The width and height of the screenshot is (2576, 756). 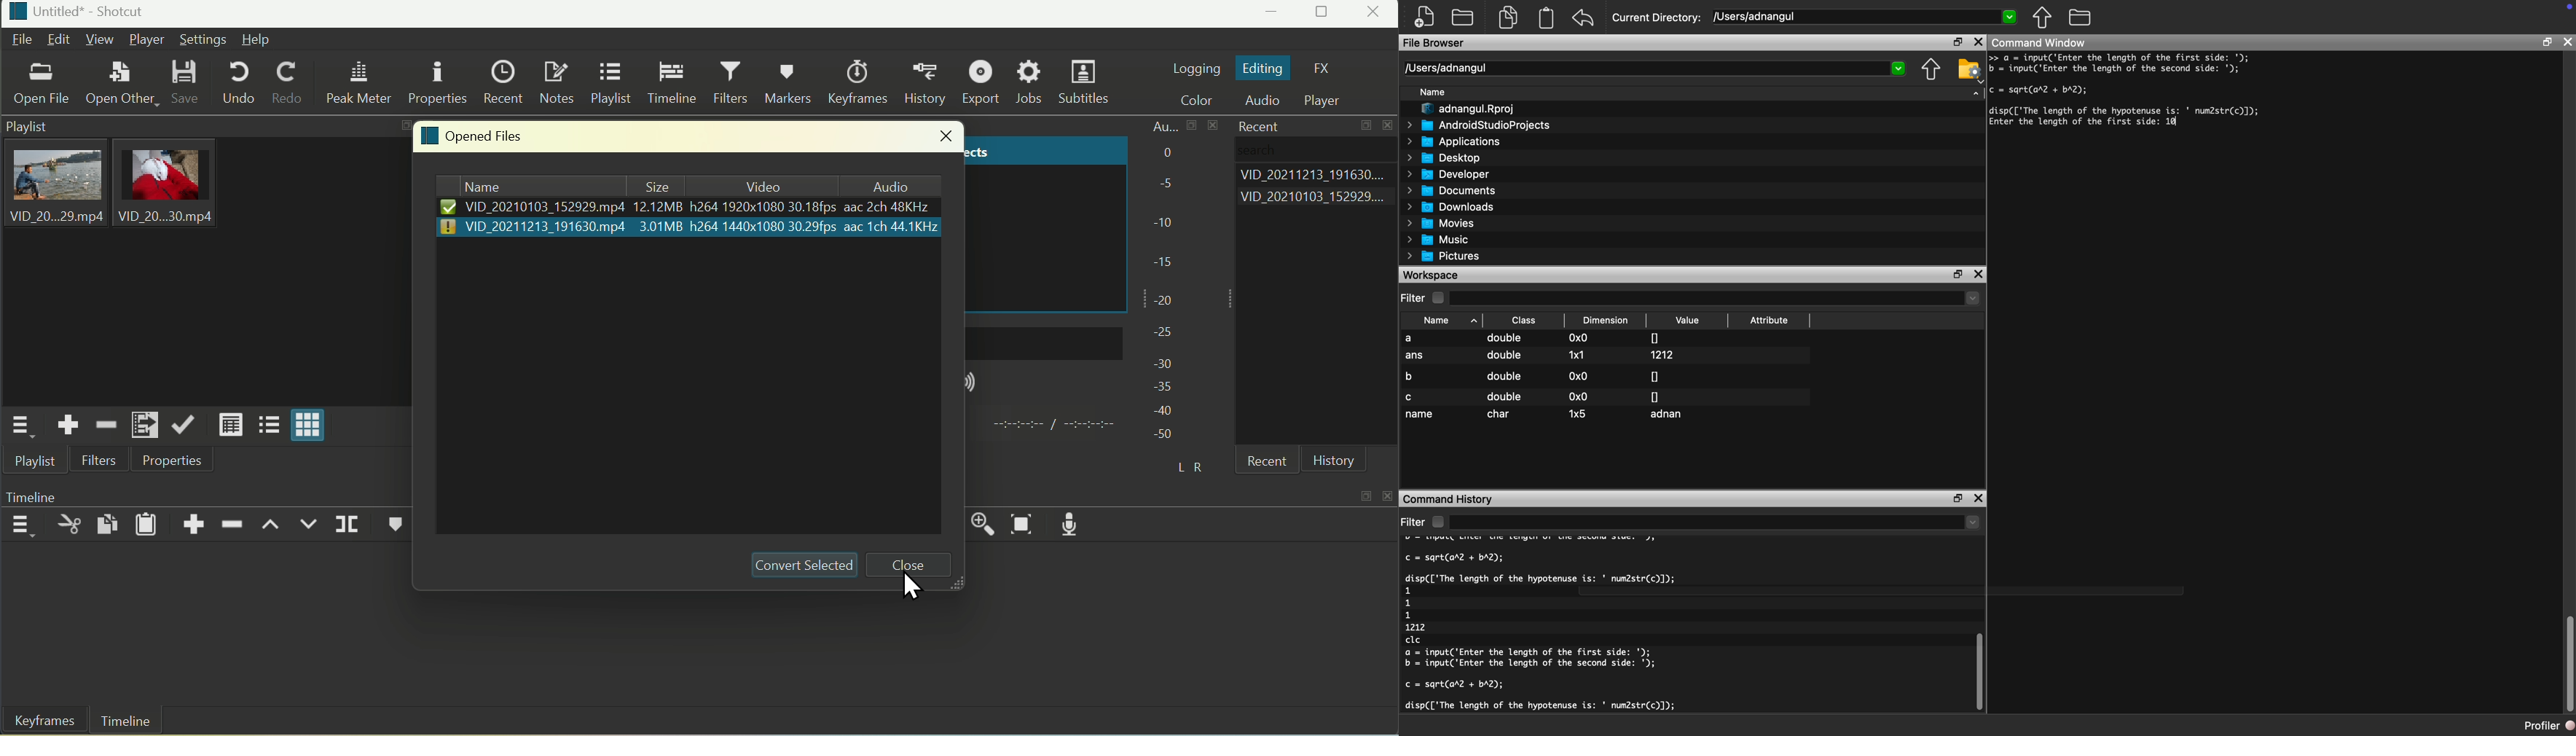 What do you see at coordinates (105, 423) in the screenshot?
I see `Remove cut` at bounding box center [105, 423].